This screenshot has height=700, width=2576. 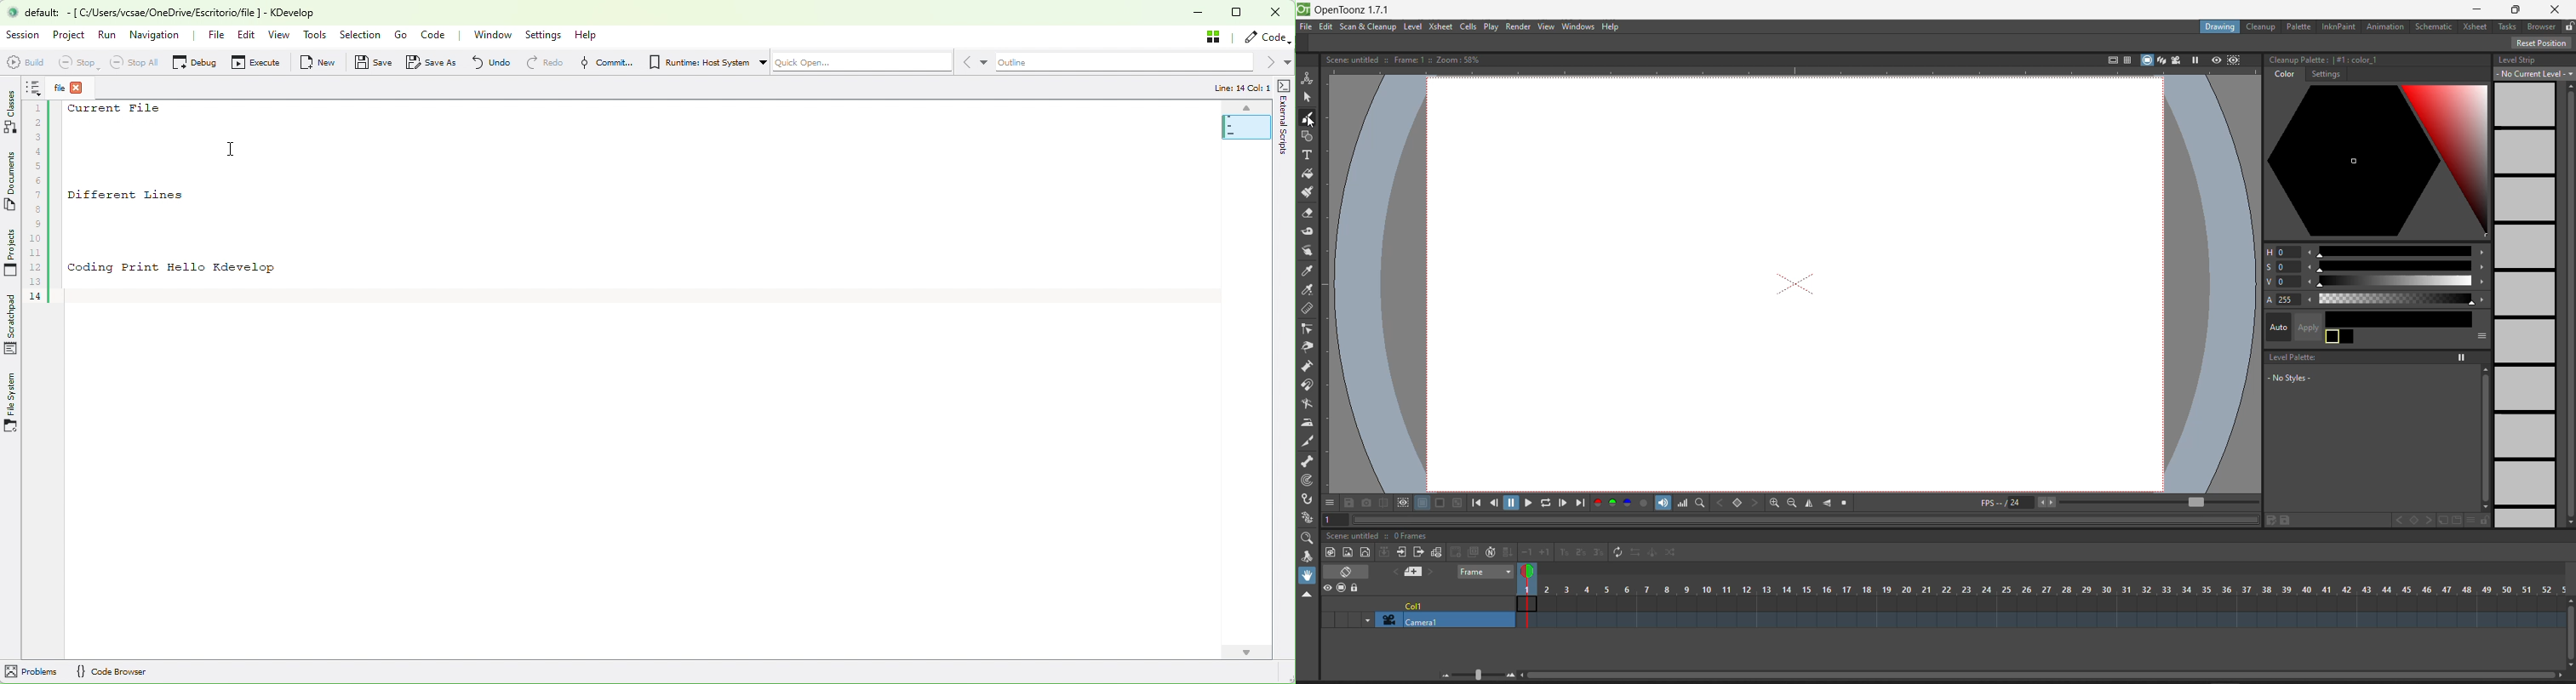 What do you see at coordinates (1308, 78) in the screenshot?
I see `animate tool` at bounding box center [1308, 78].